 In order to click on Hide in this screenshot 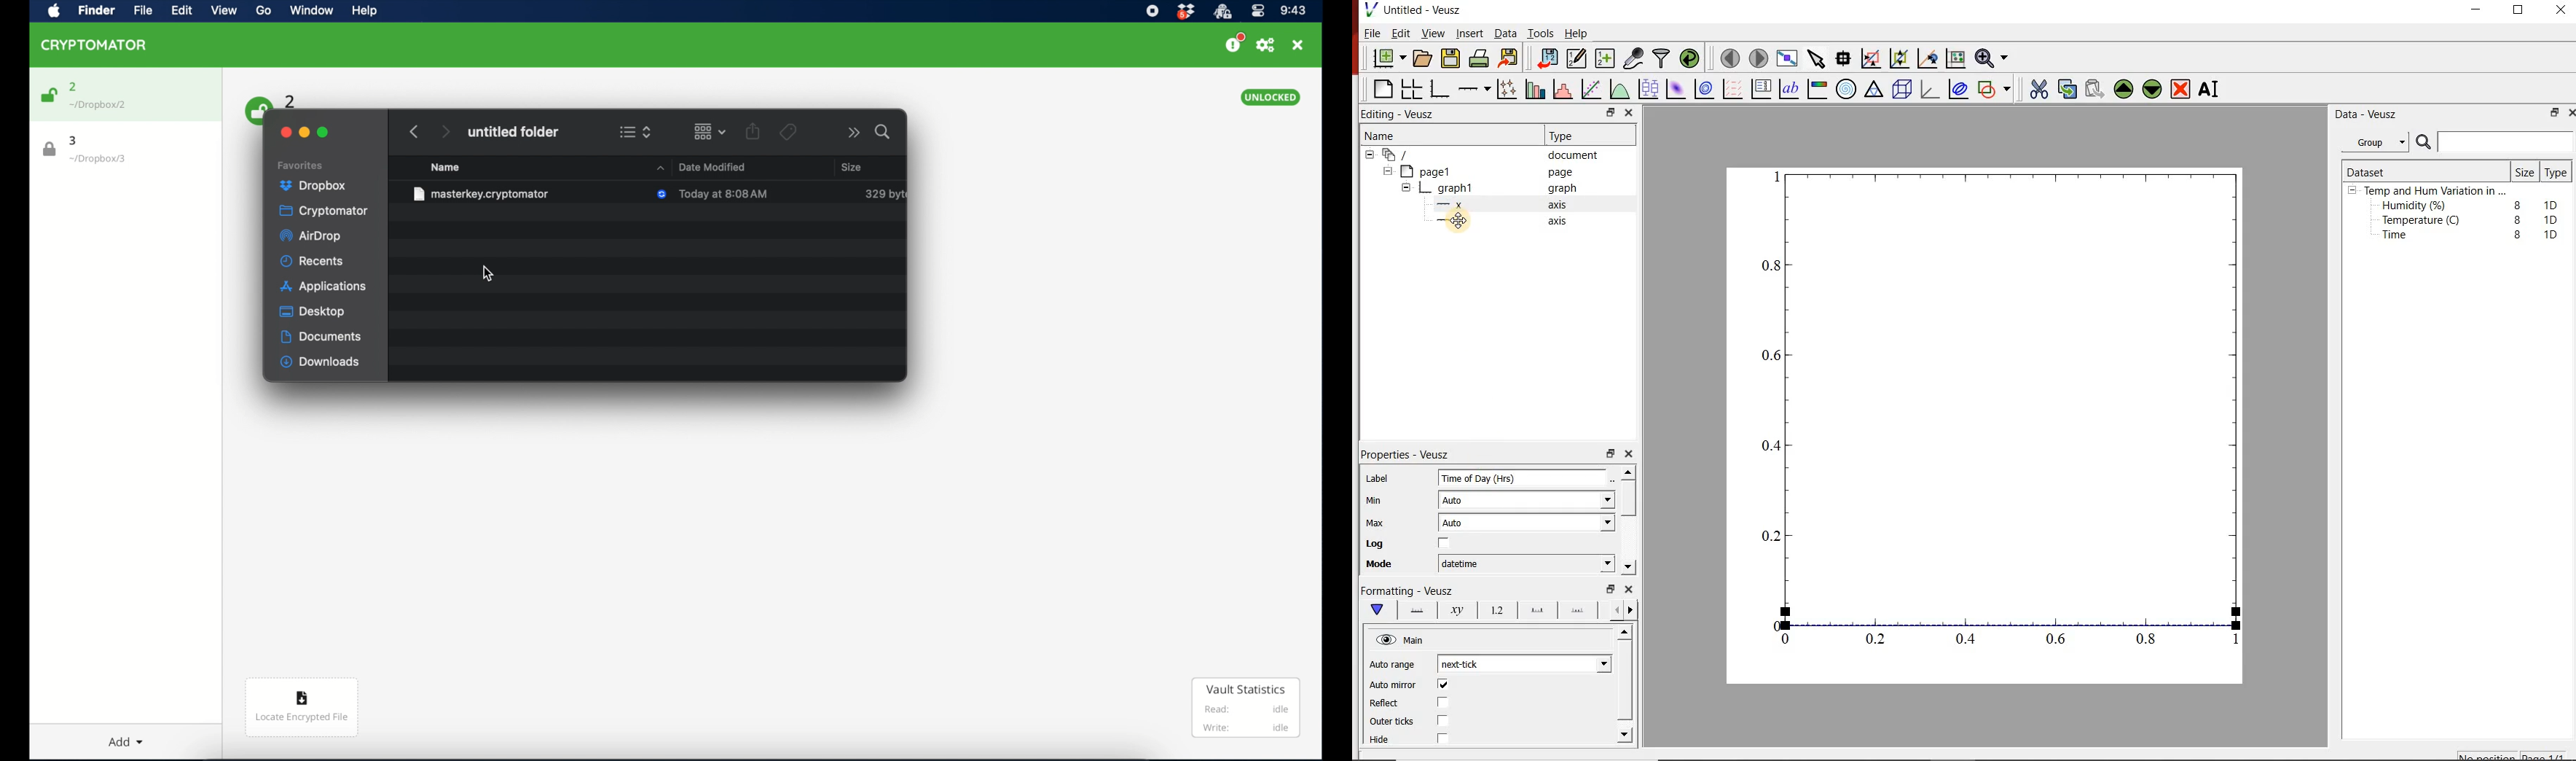, I will do `click(1428, 738)`.